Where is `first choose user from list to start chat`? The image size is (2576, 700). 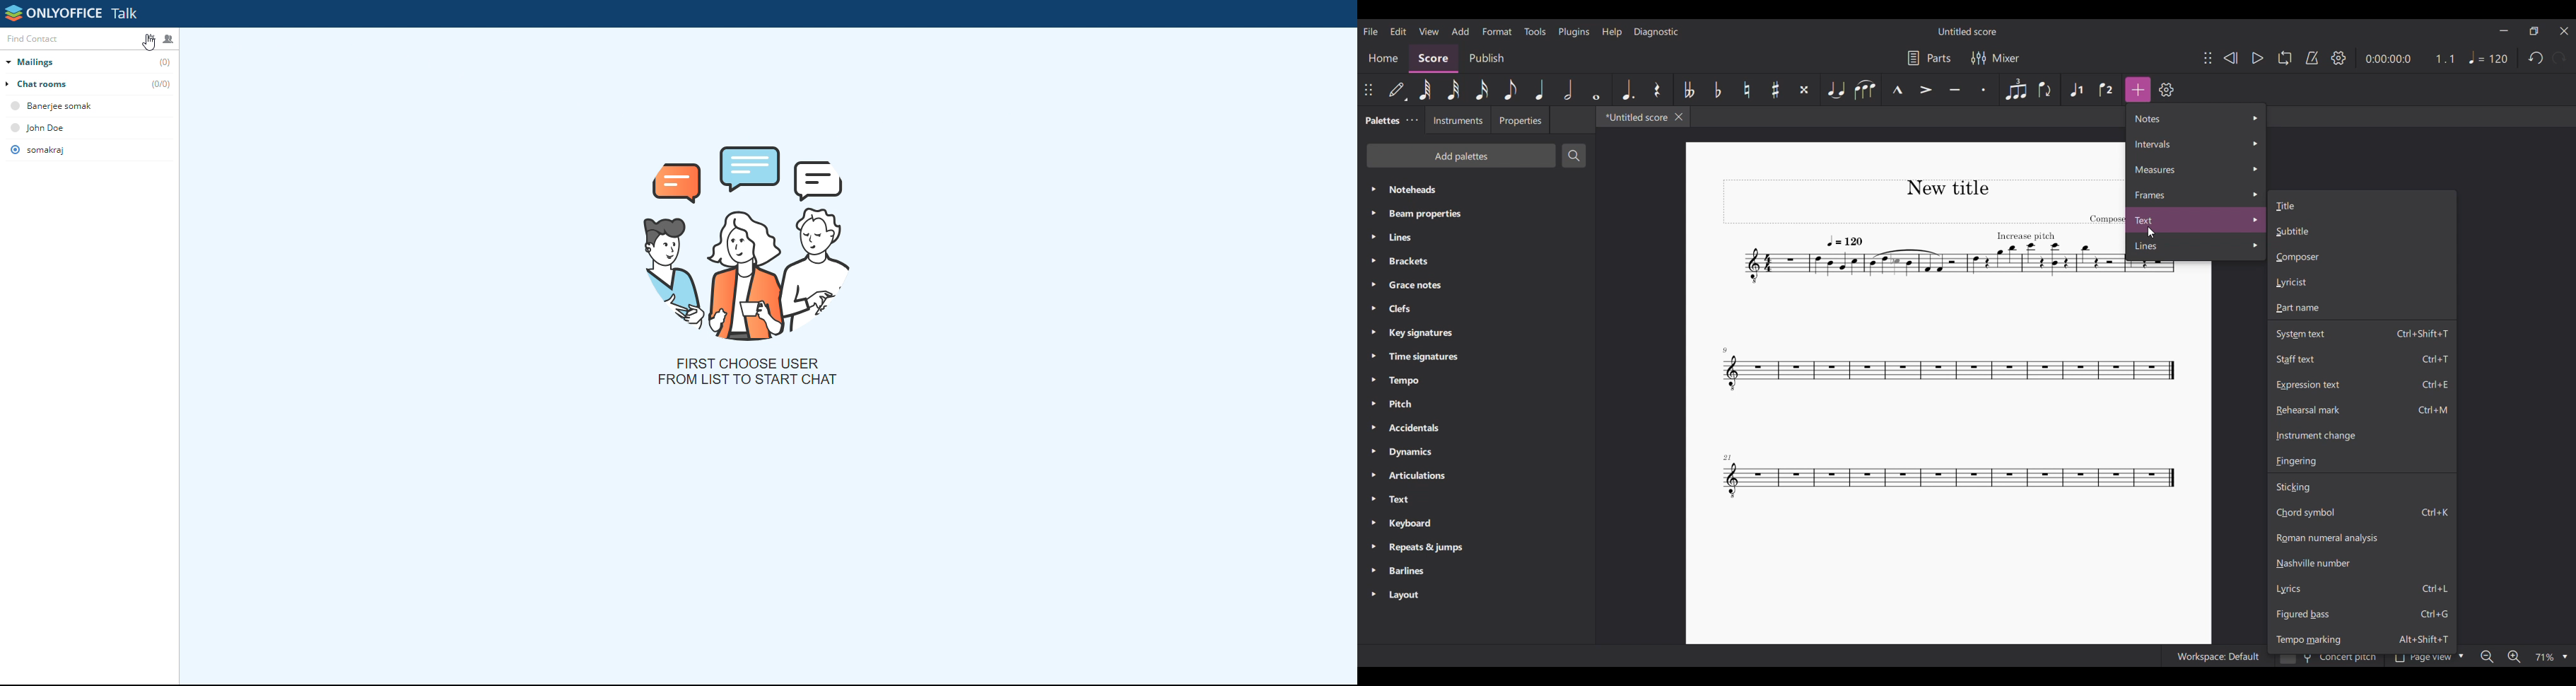
first choose user from list to start chat is located at coordinates (747, 371).